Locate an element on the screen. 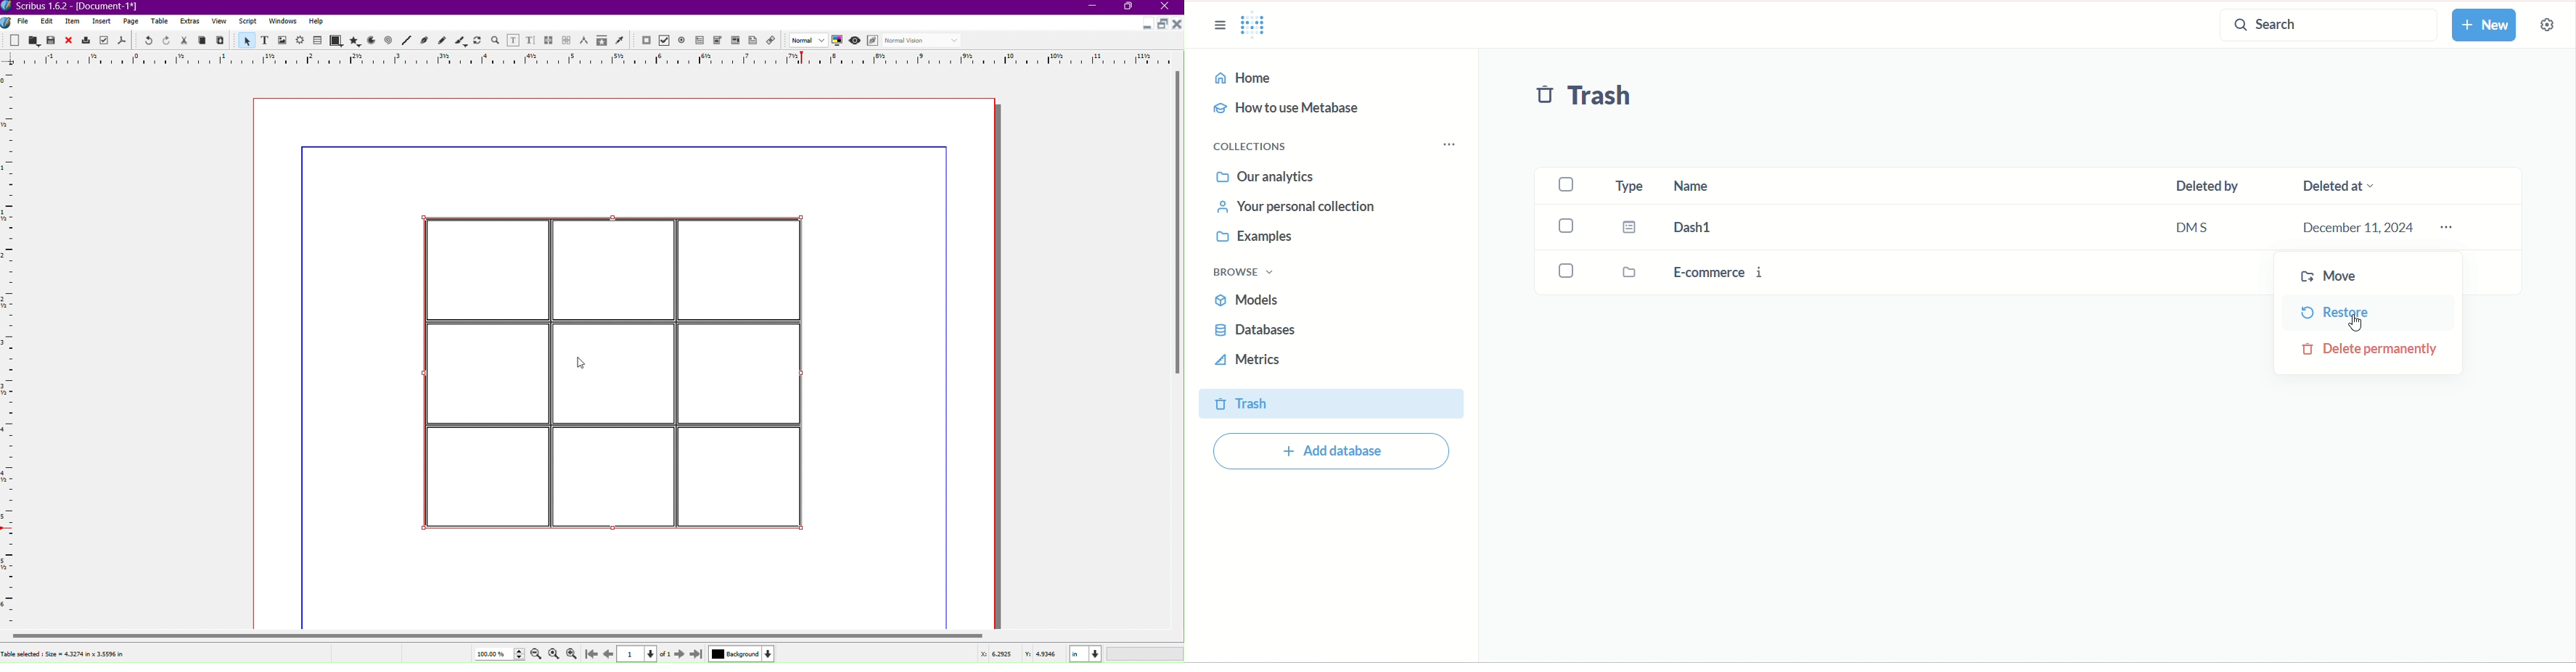  Window is located at coordinates (281, 23).